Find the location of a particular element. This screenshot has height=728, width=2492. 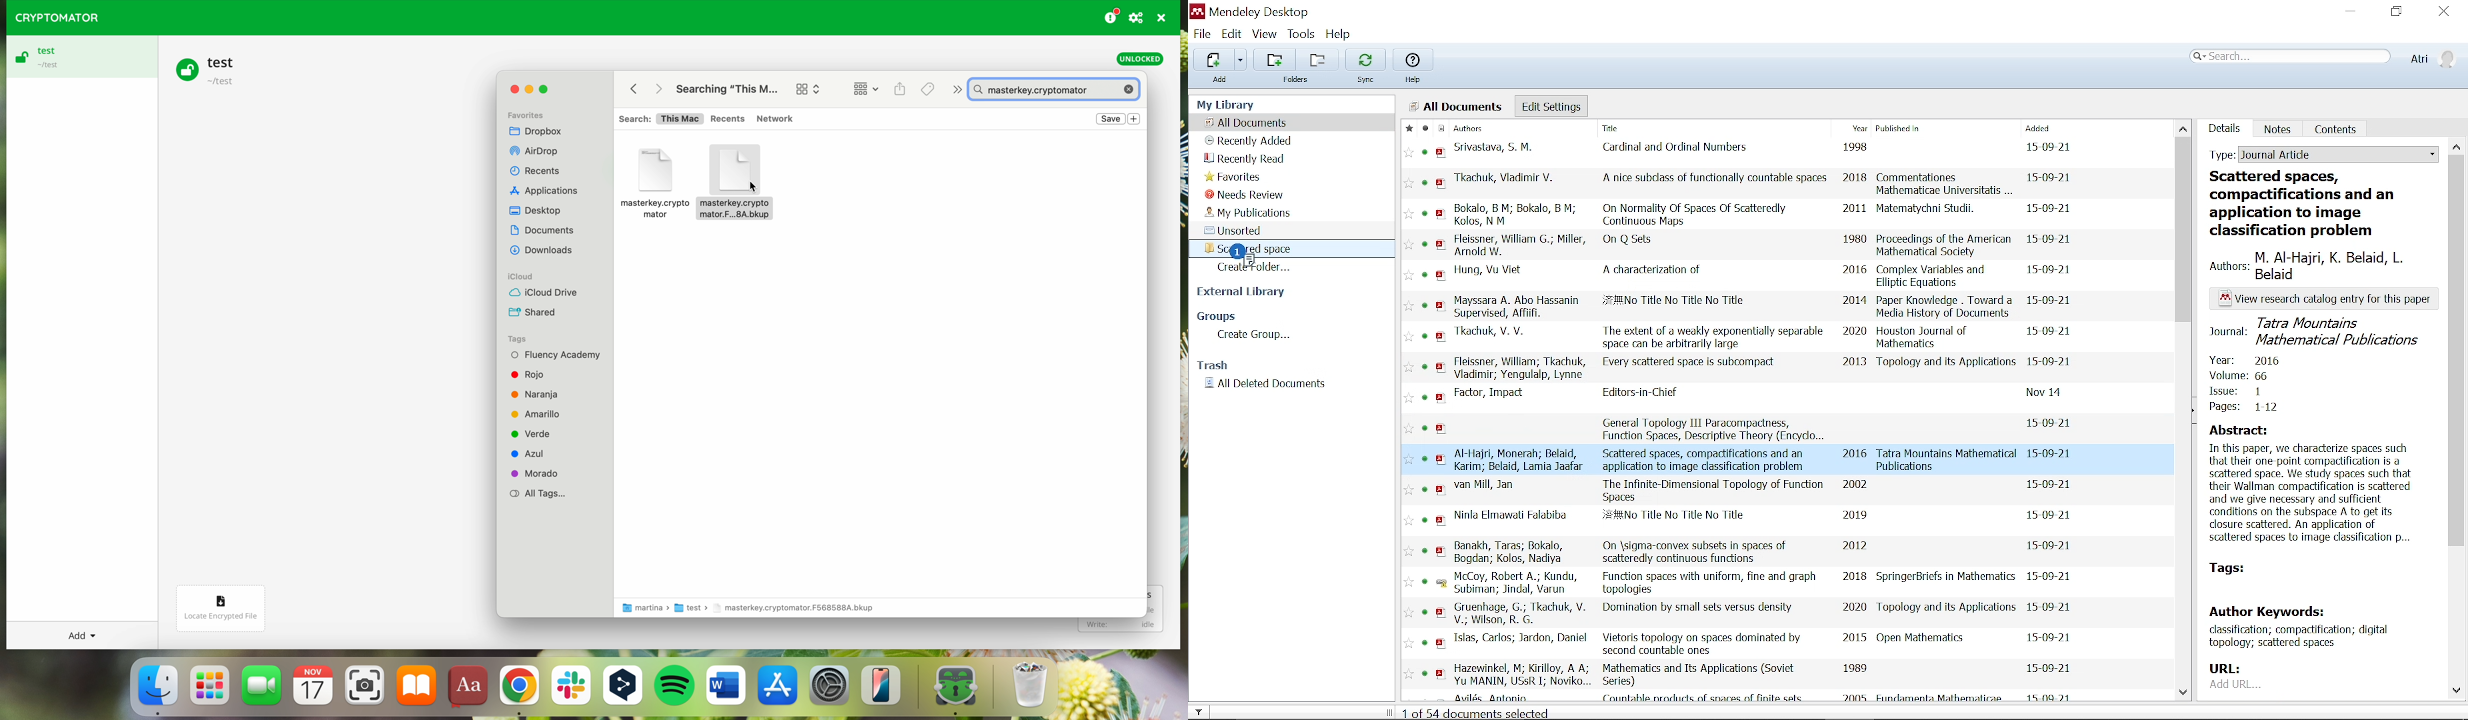

date is located at coordinates (2053, 422).